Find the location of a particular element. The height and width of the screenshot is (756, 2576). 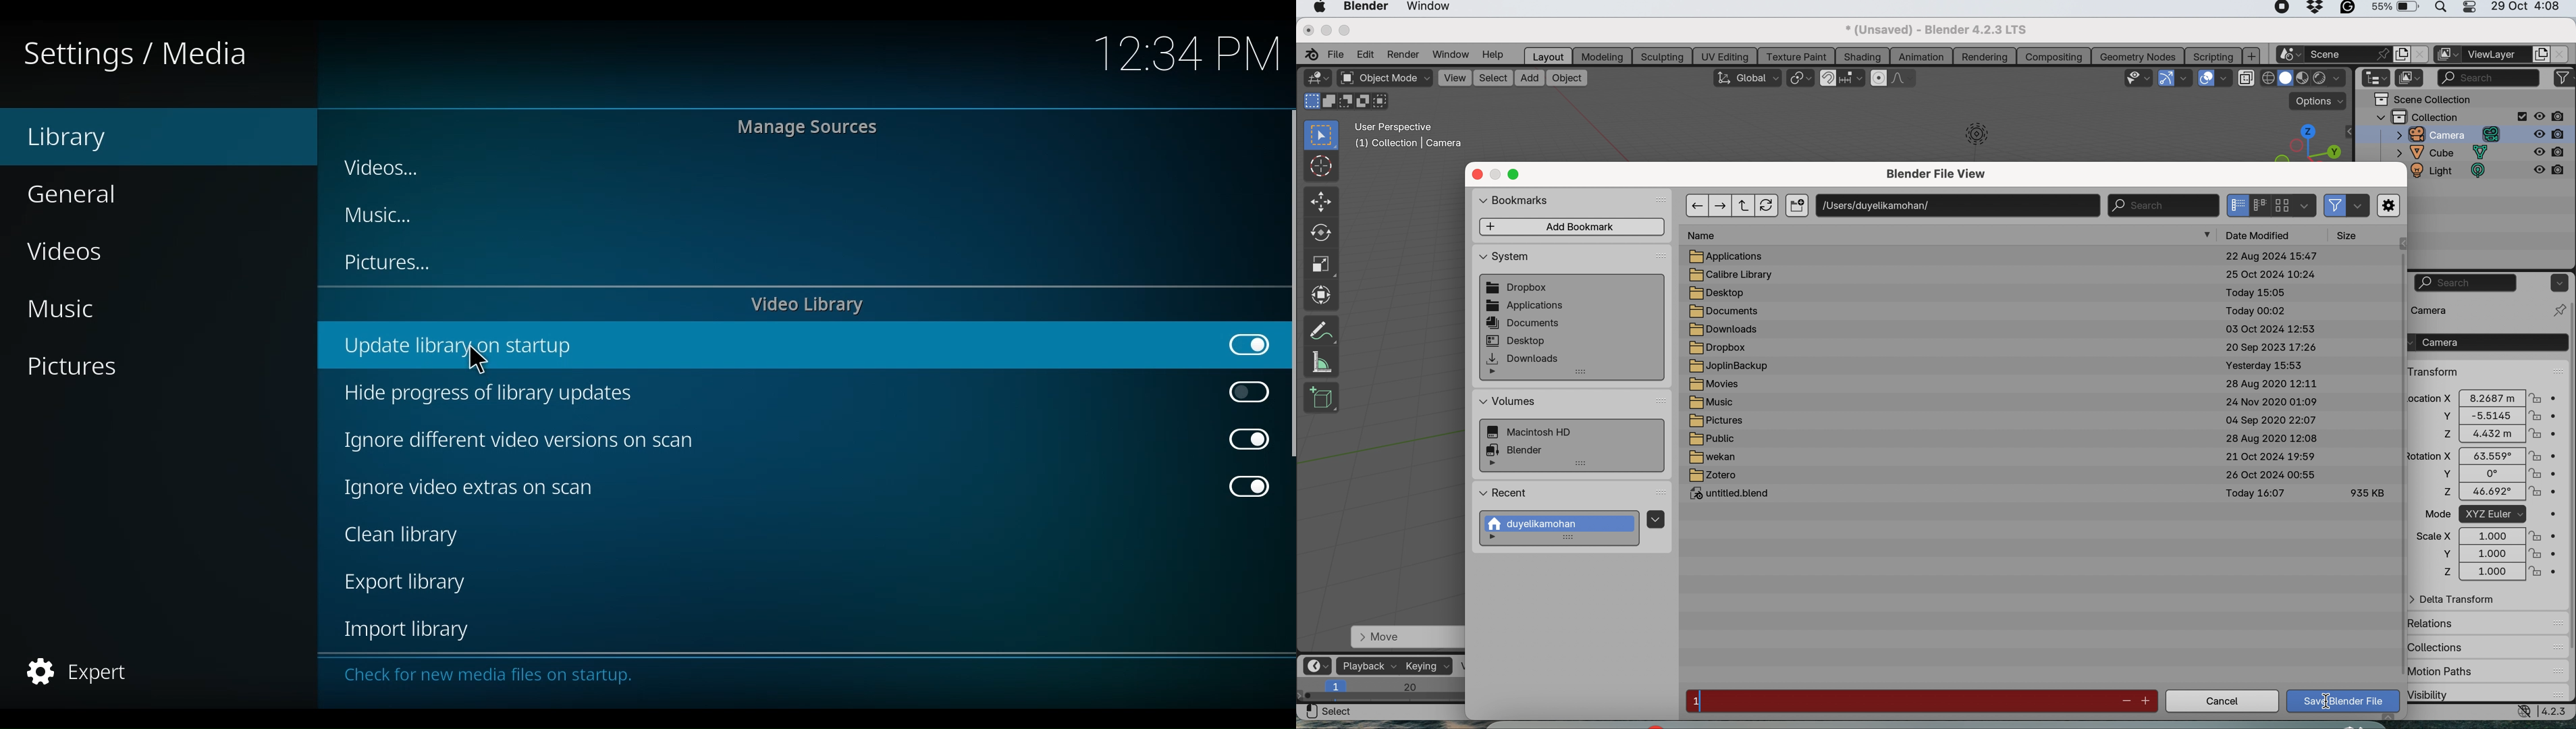

Toggle on/off Hide progress of library updateside is located at coordinates (1247, 394).